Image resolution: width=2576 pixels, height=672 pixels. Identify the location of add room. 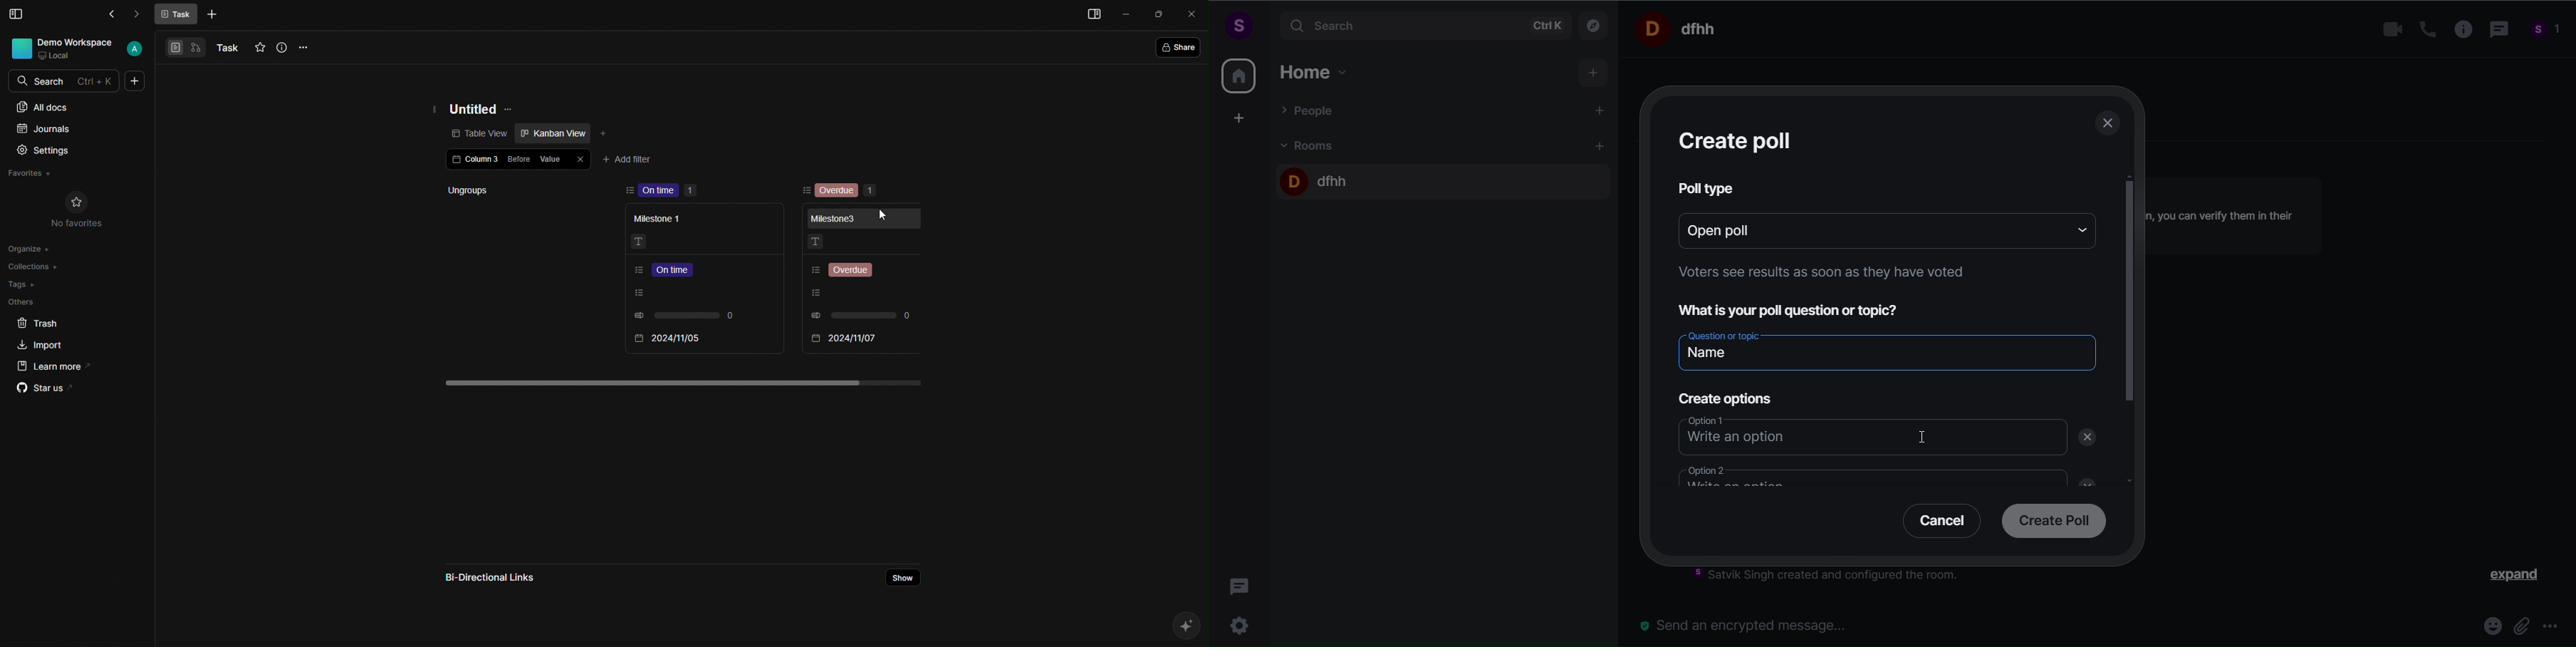
(1602, 146).